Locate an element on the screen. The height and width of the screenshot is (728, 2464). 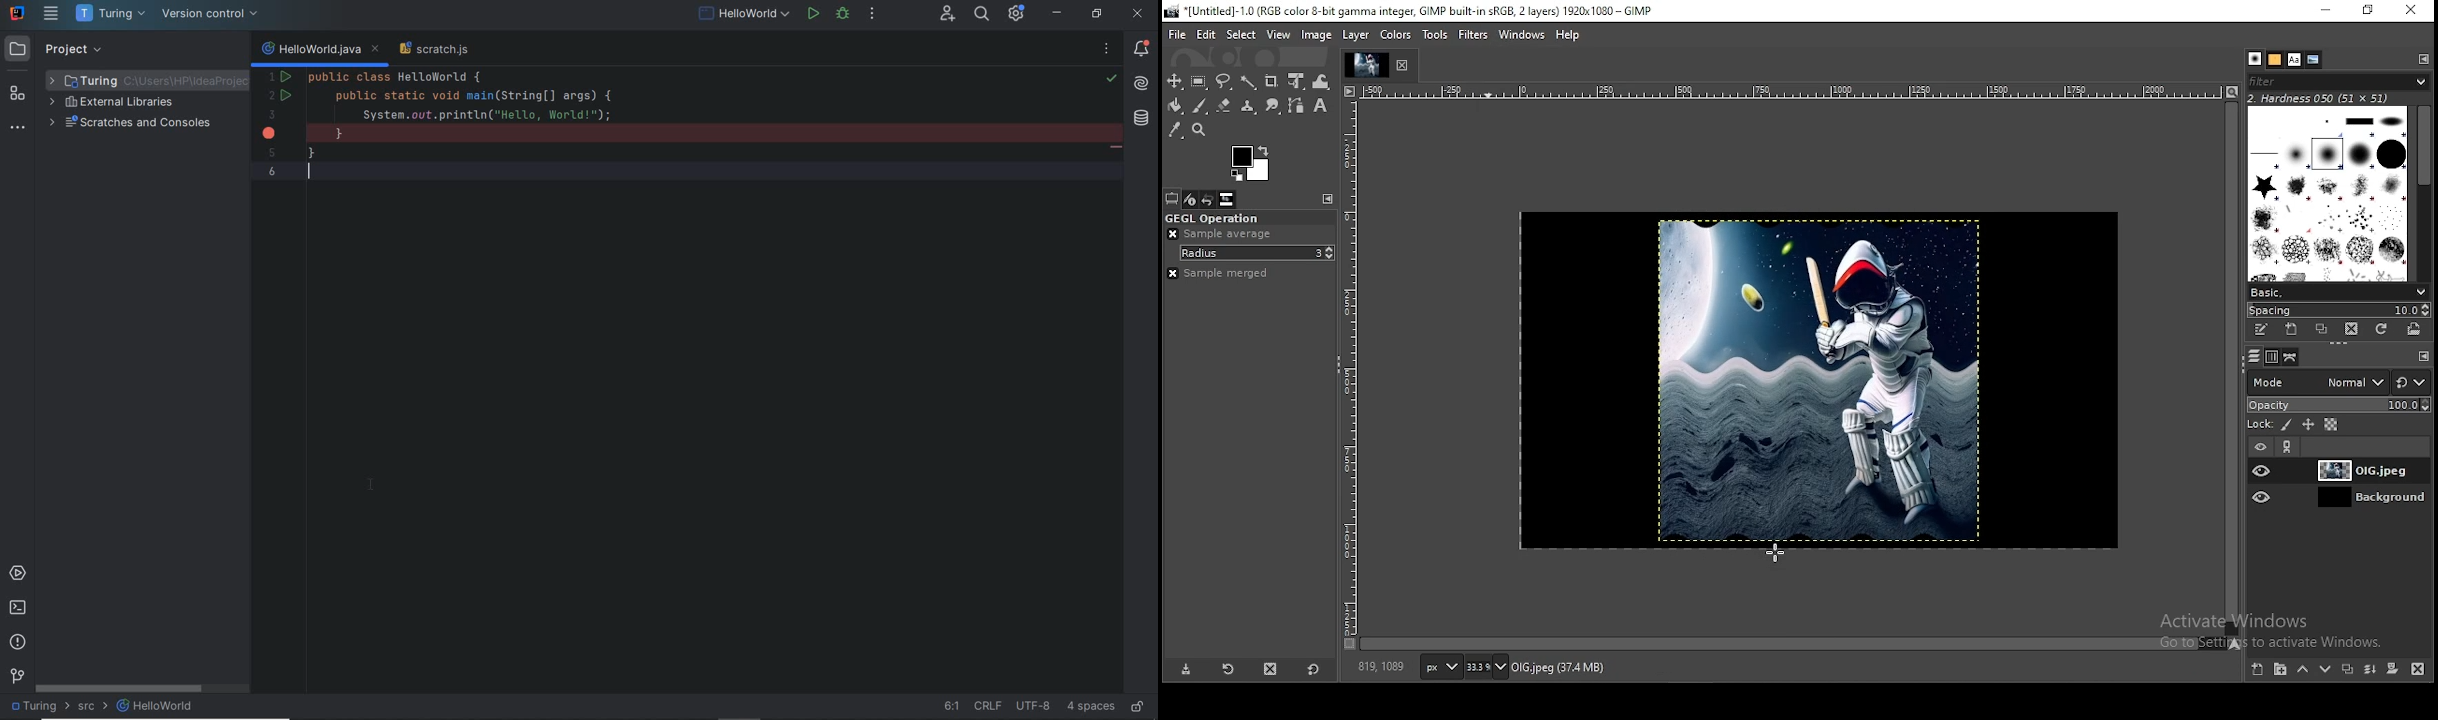
scratch file is located at coordinates (434, 49).